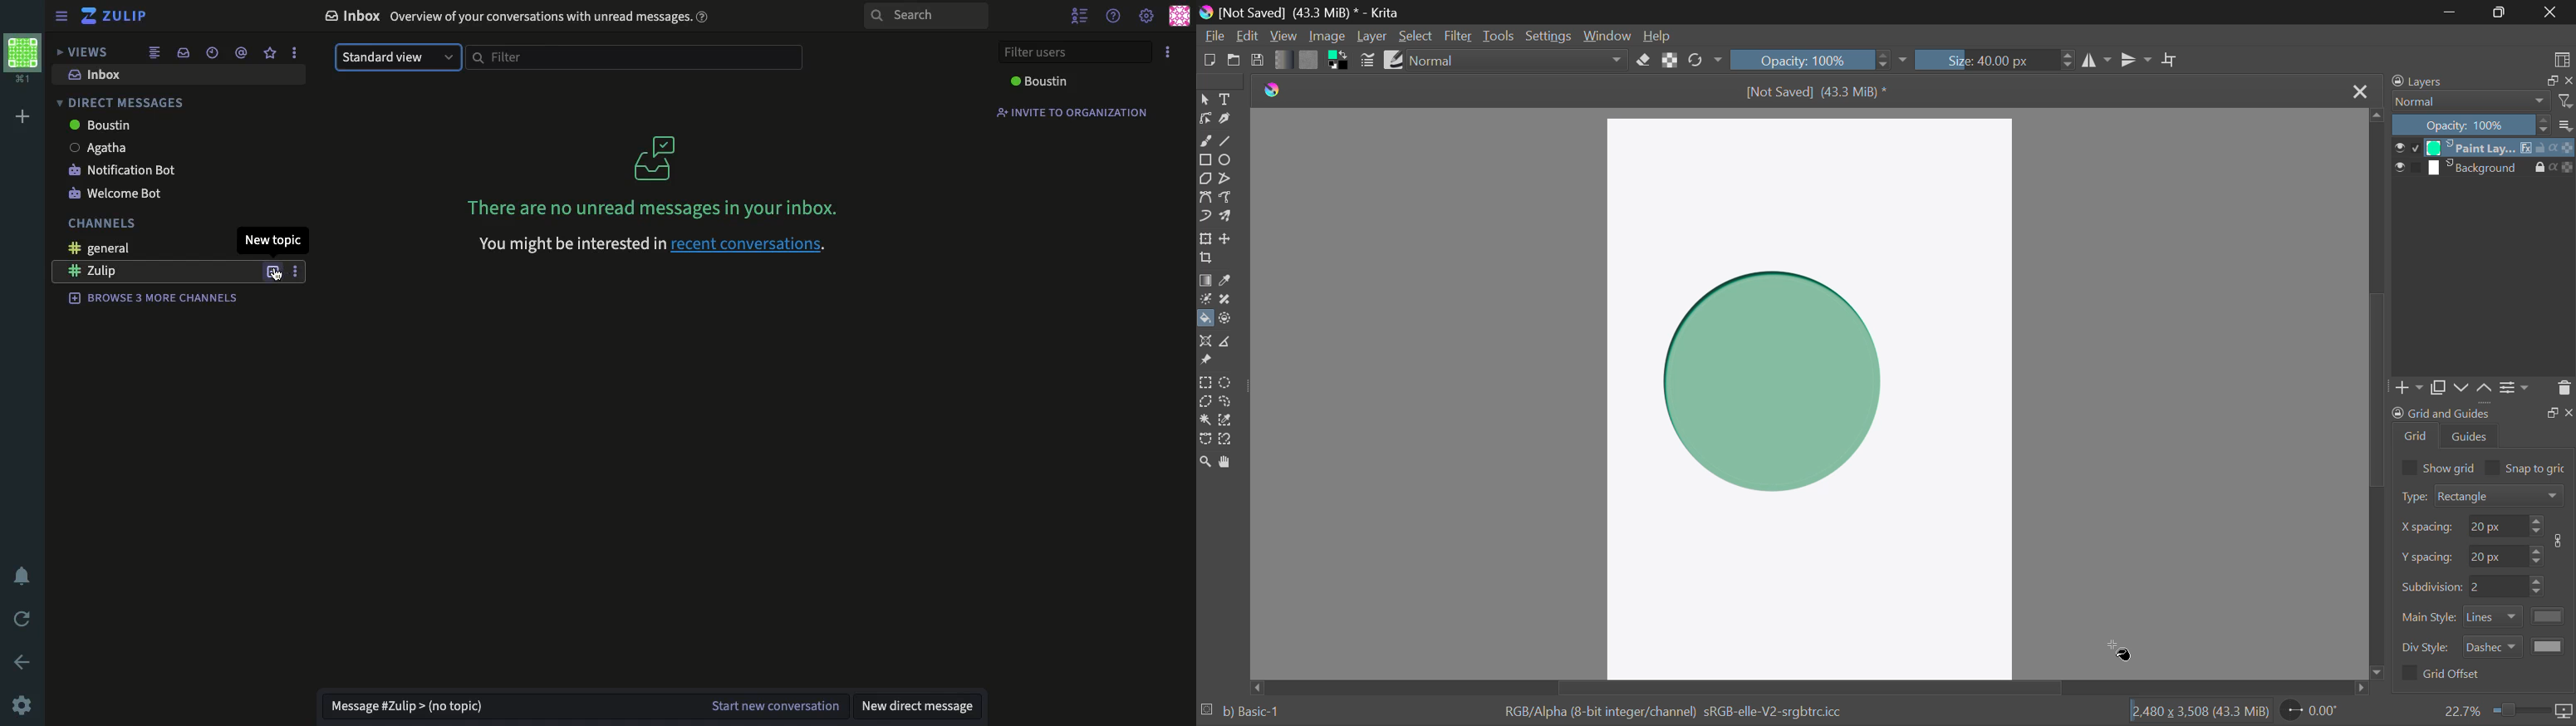 This screenshot has width=2576, height=728. I want to click on zulip, so click(105, 272).